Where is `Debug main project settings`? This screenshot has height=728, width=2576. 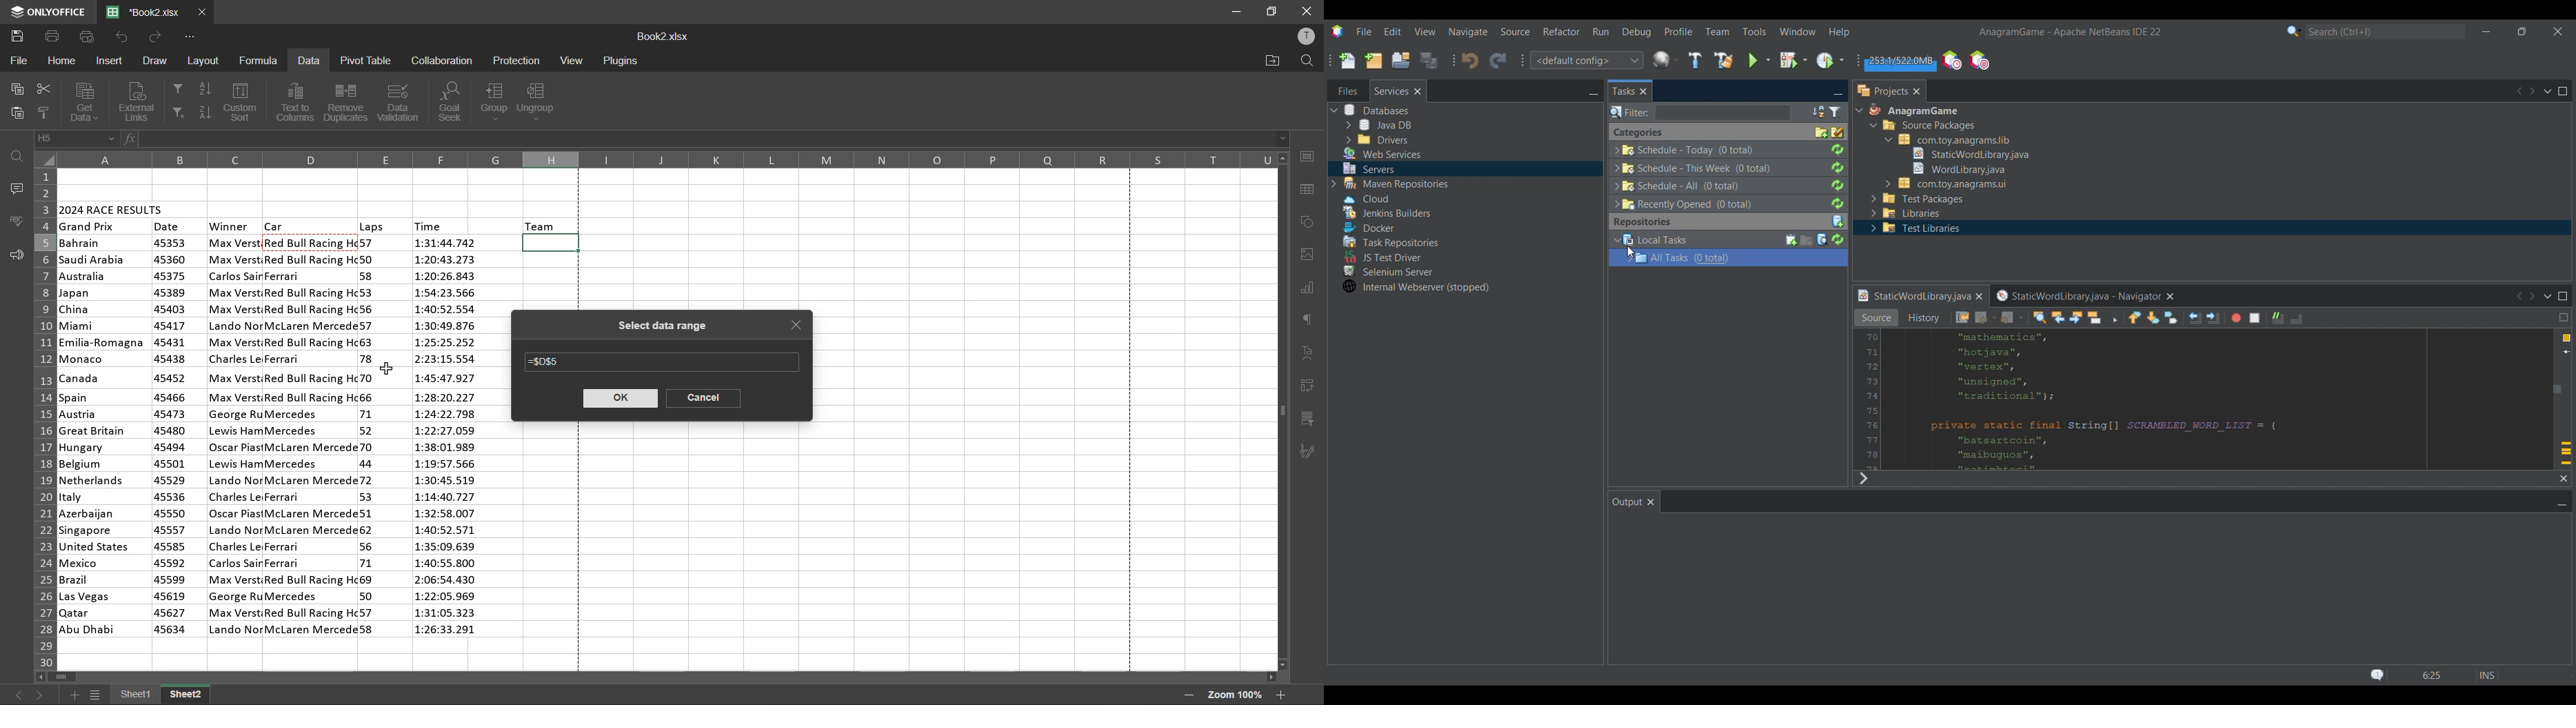
Debug main project settings is located at coordinates (1794, 60).